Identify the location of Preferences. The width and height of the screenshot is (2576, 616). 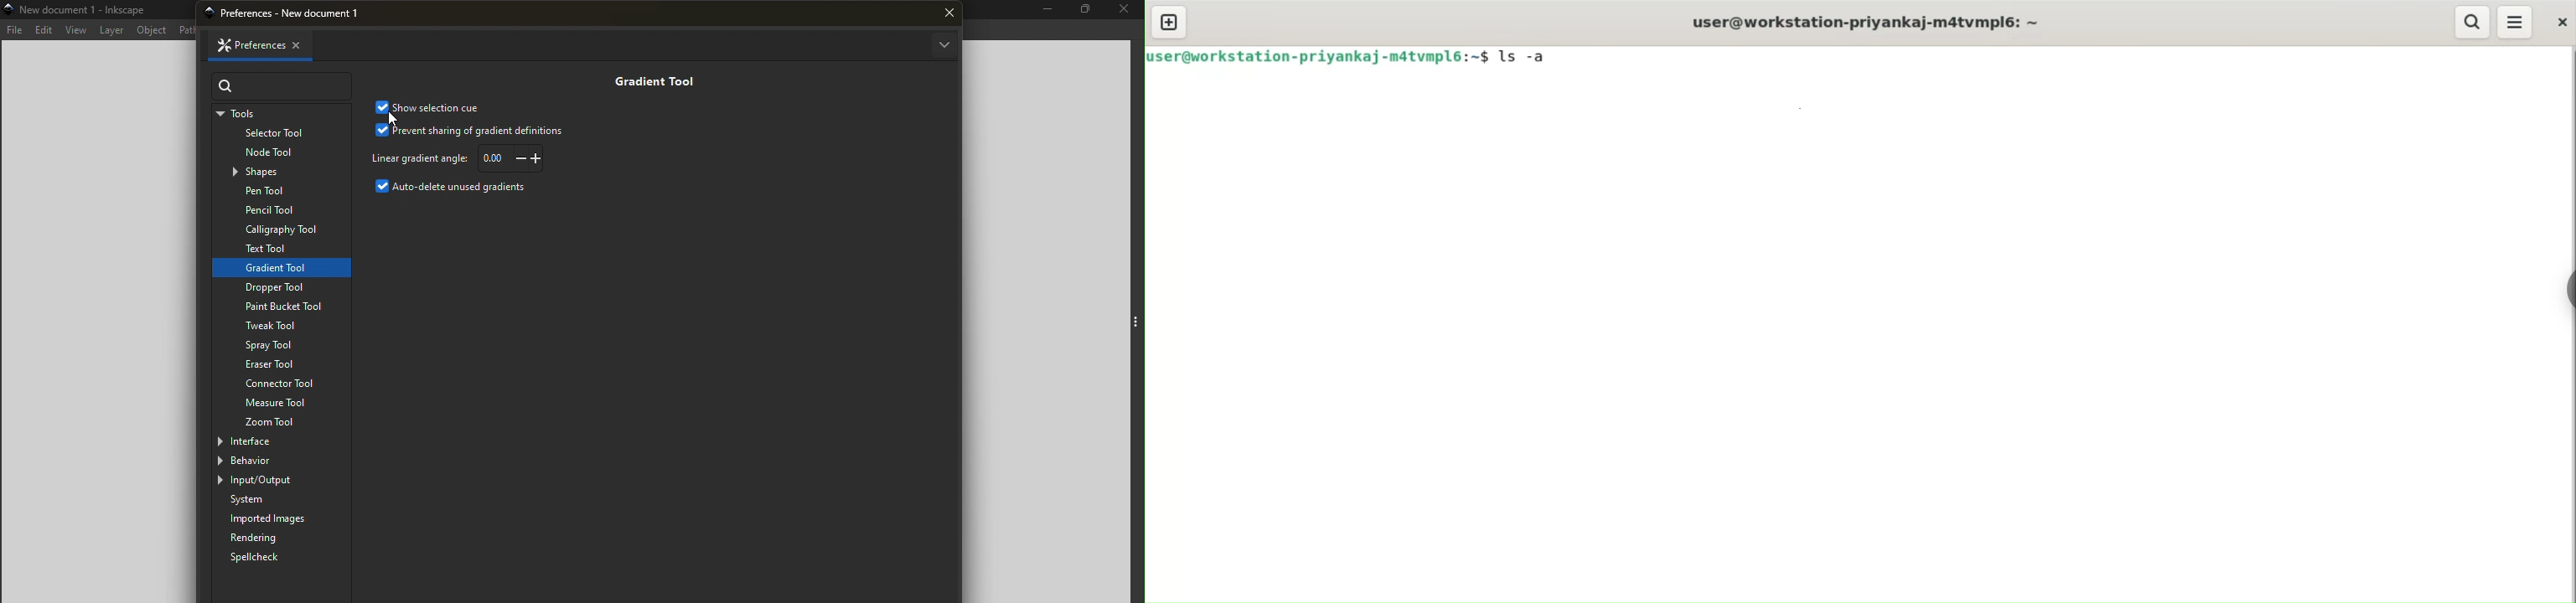
(244, 45).